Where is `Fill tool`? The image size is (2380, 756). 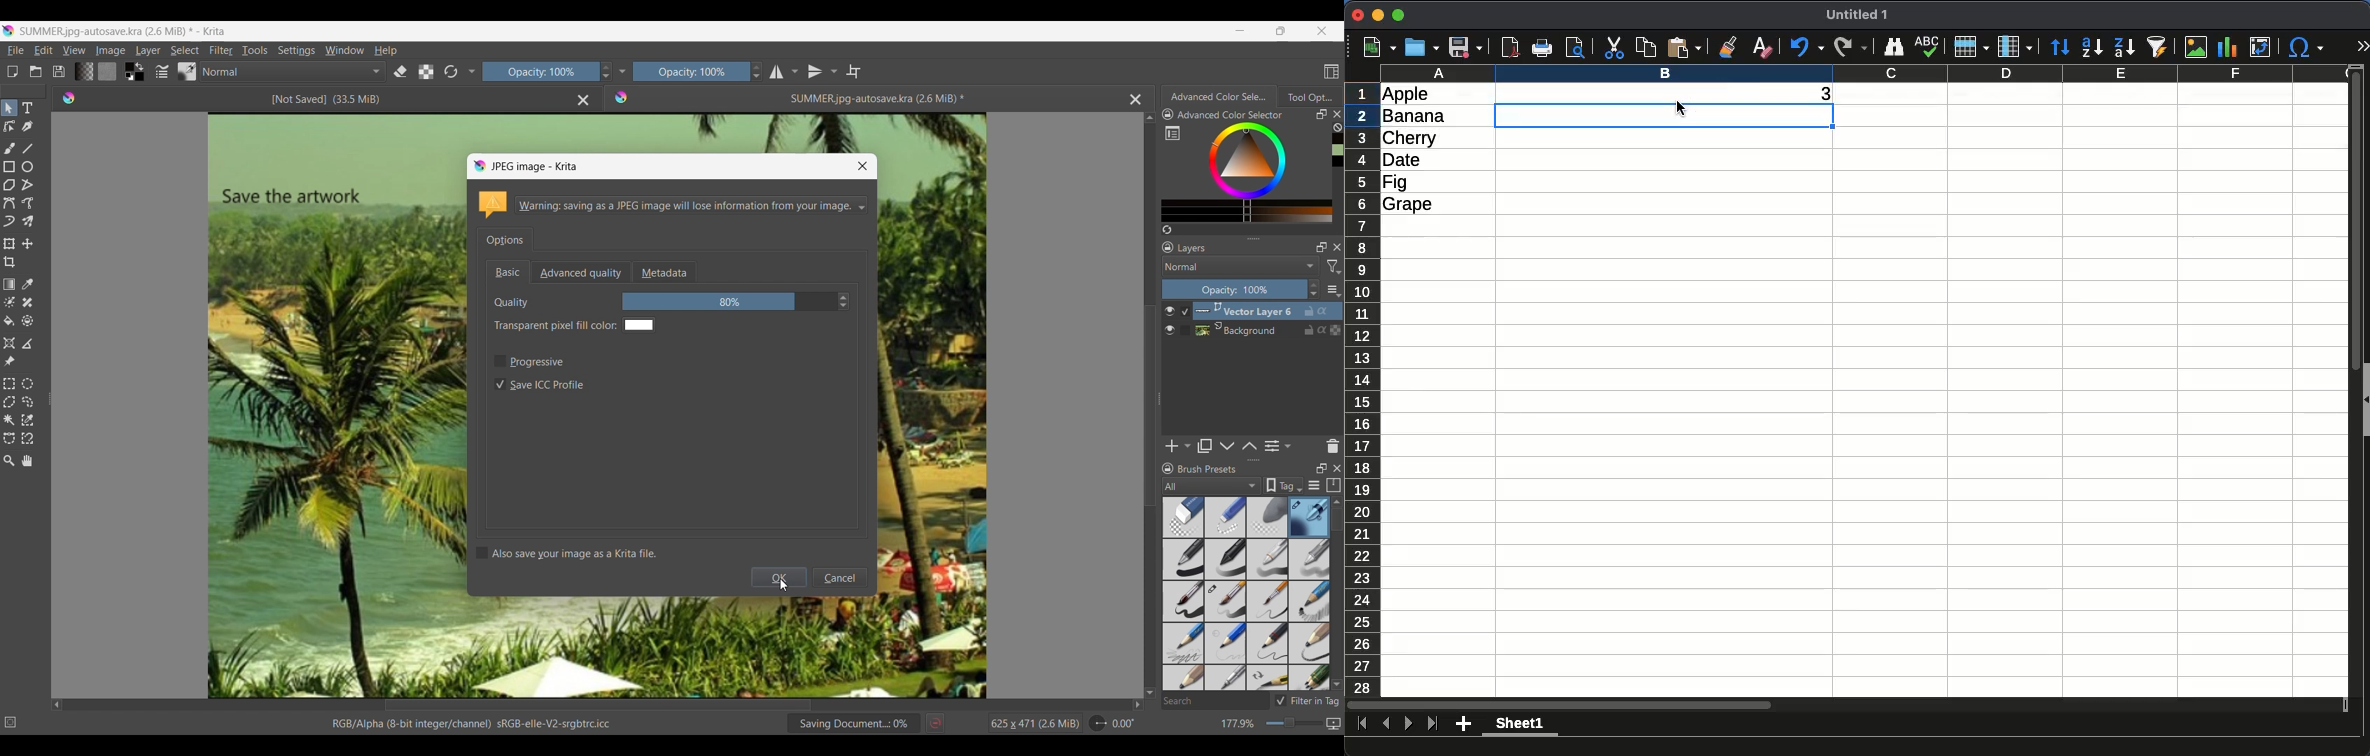
Fill tool is located at coordinates (9, 321).